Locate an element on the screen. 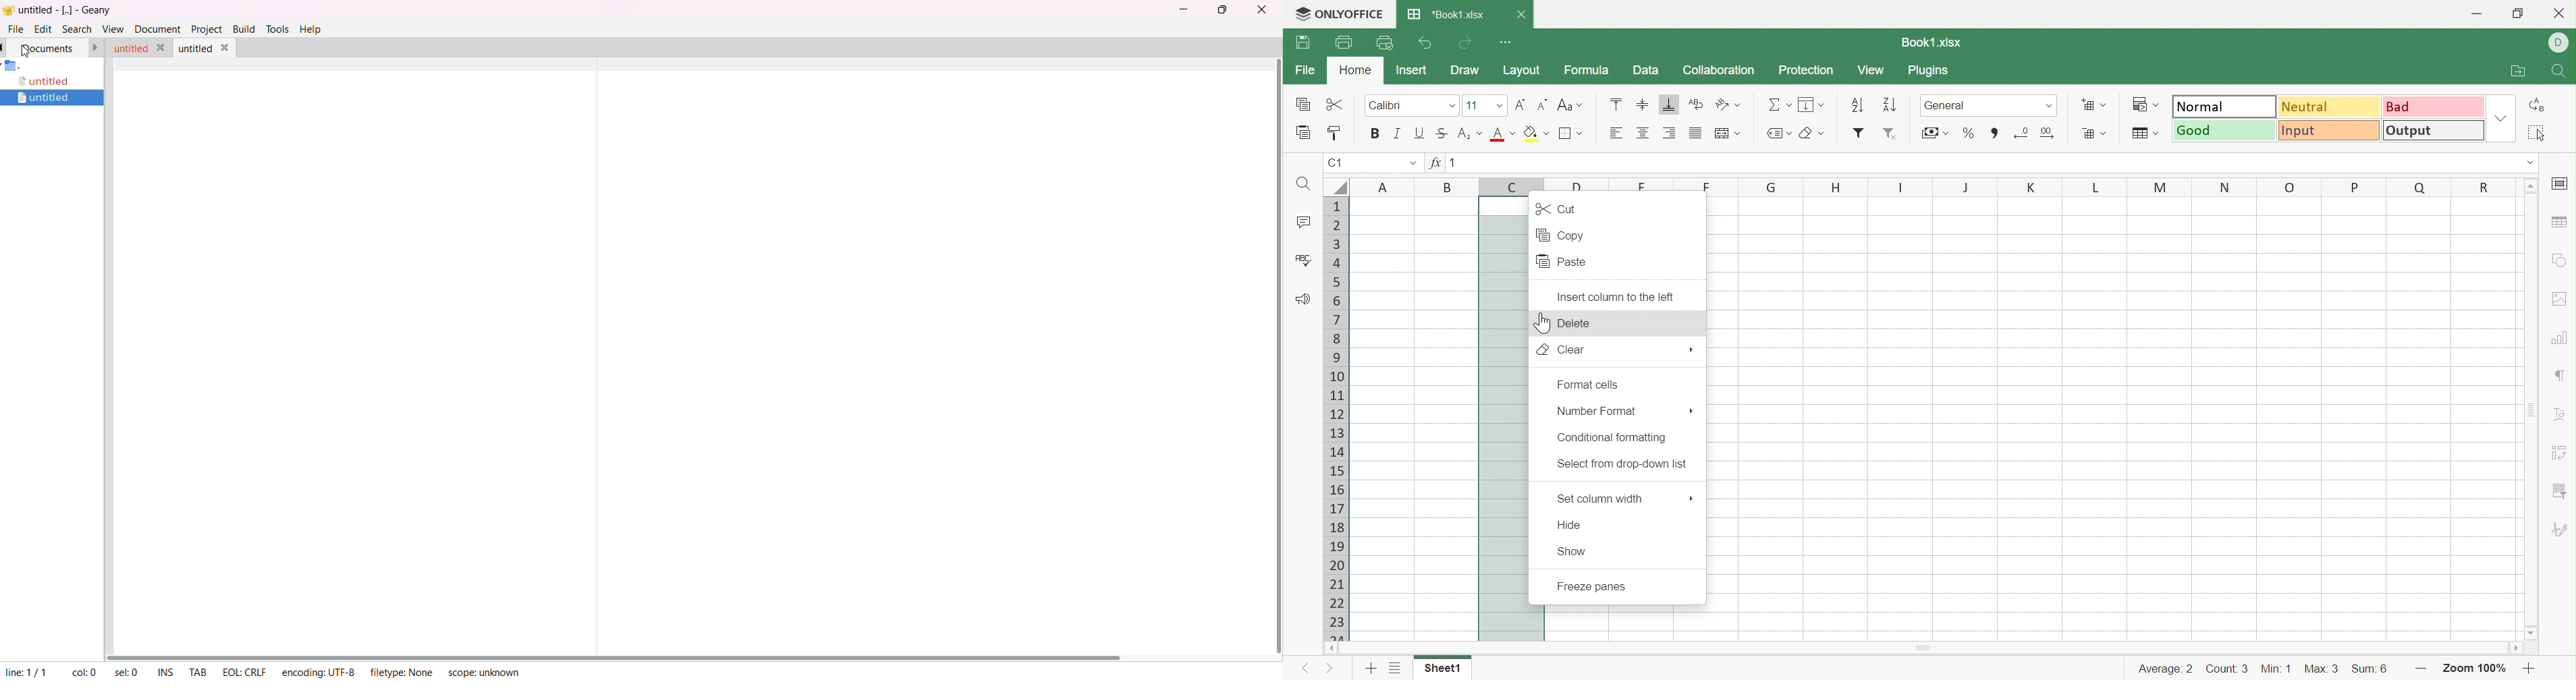 This screenshot has width=2576, height=700. More is located at coordinates (1693, 499).